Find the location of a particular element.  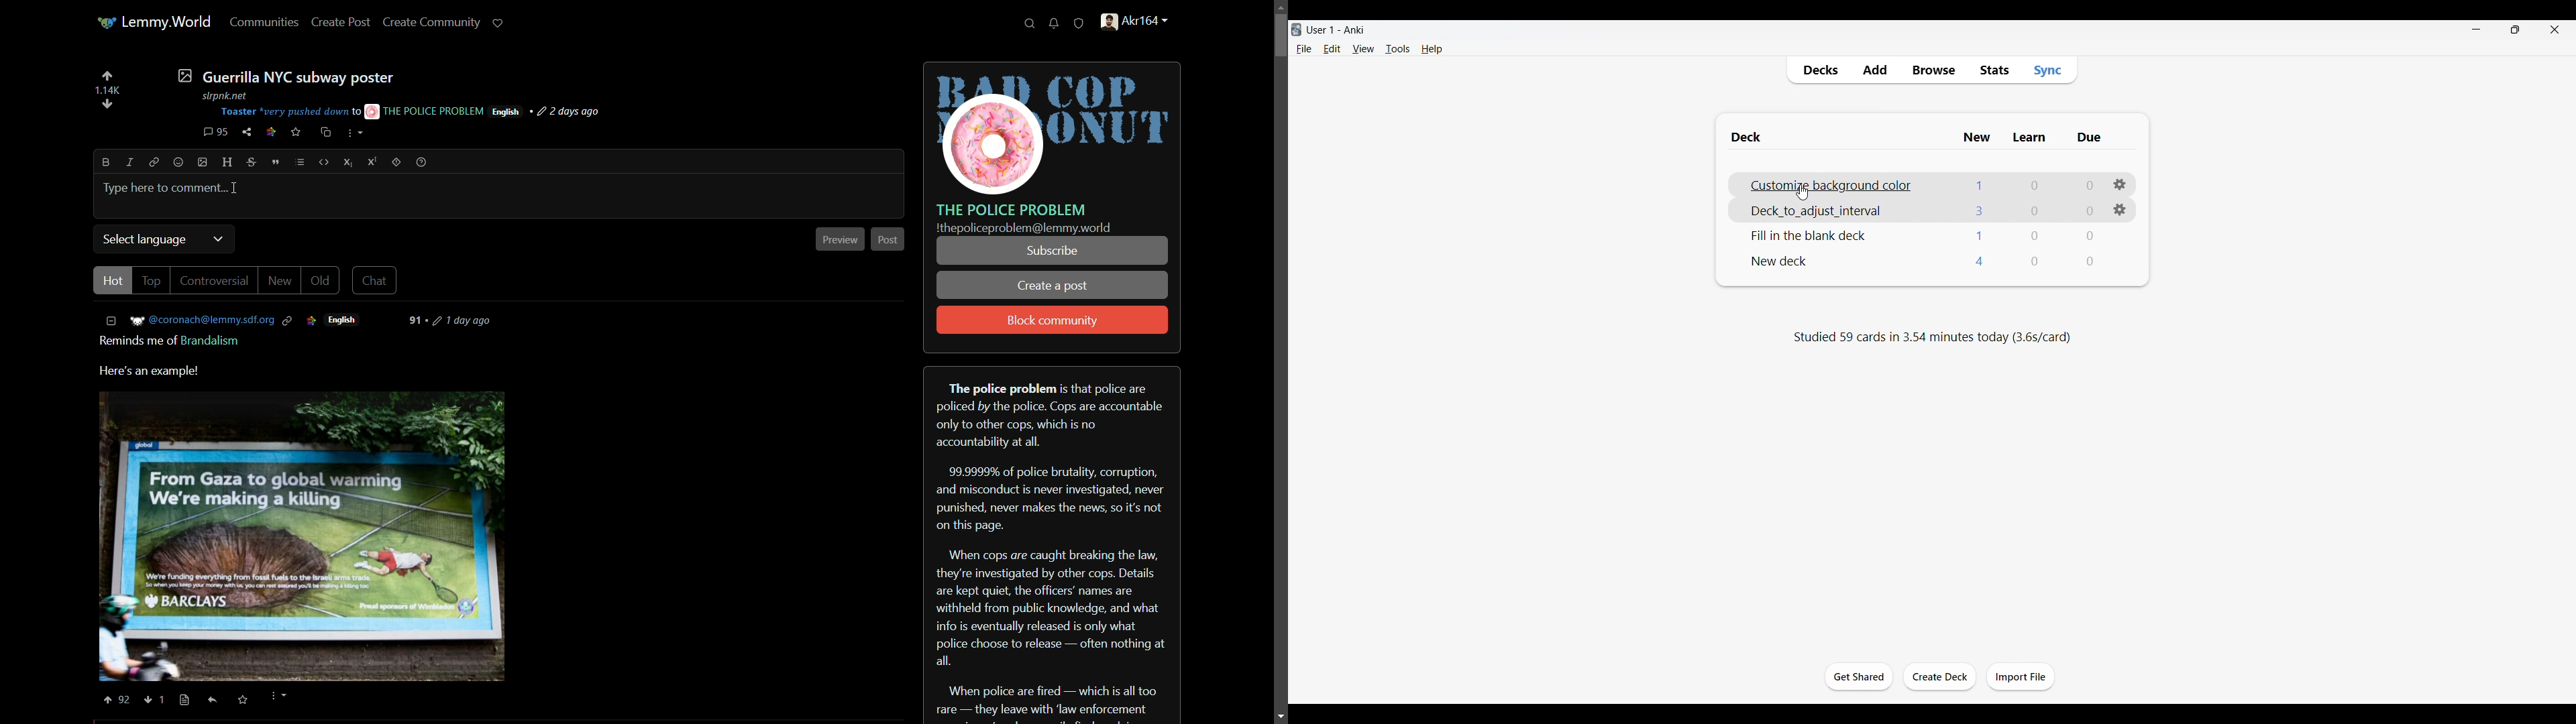

bold is located at coordinates (107, 162).